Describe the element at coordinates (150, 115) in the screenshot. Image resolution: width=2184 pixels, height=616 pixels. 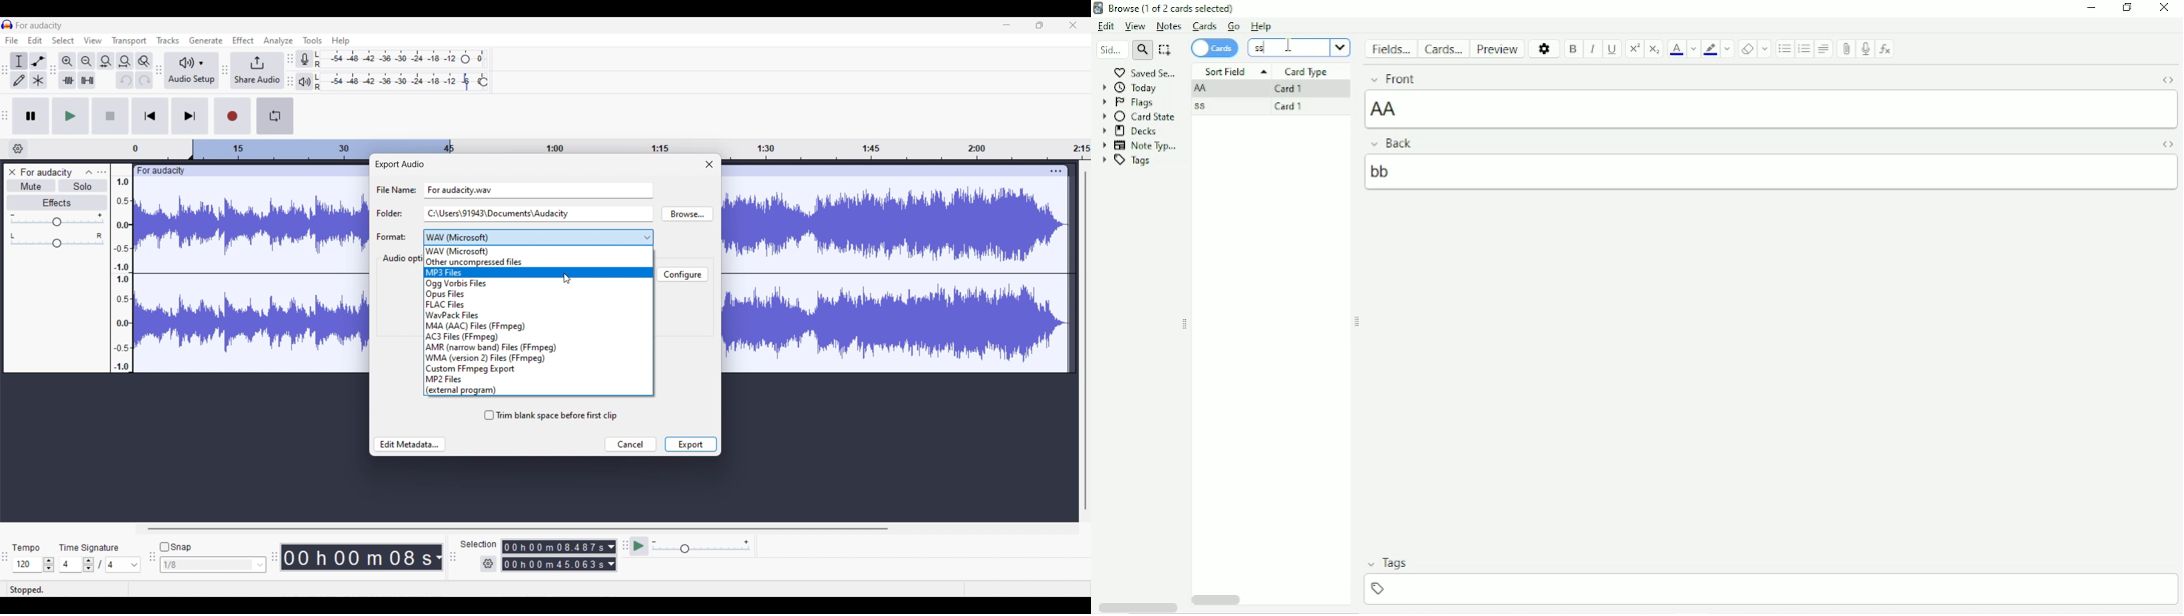
I see `Skip/Select to start` at that location.